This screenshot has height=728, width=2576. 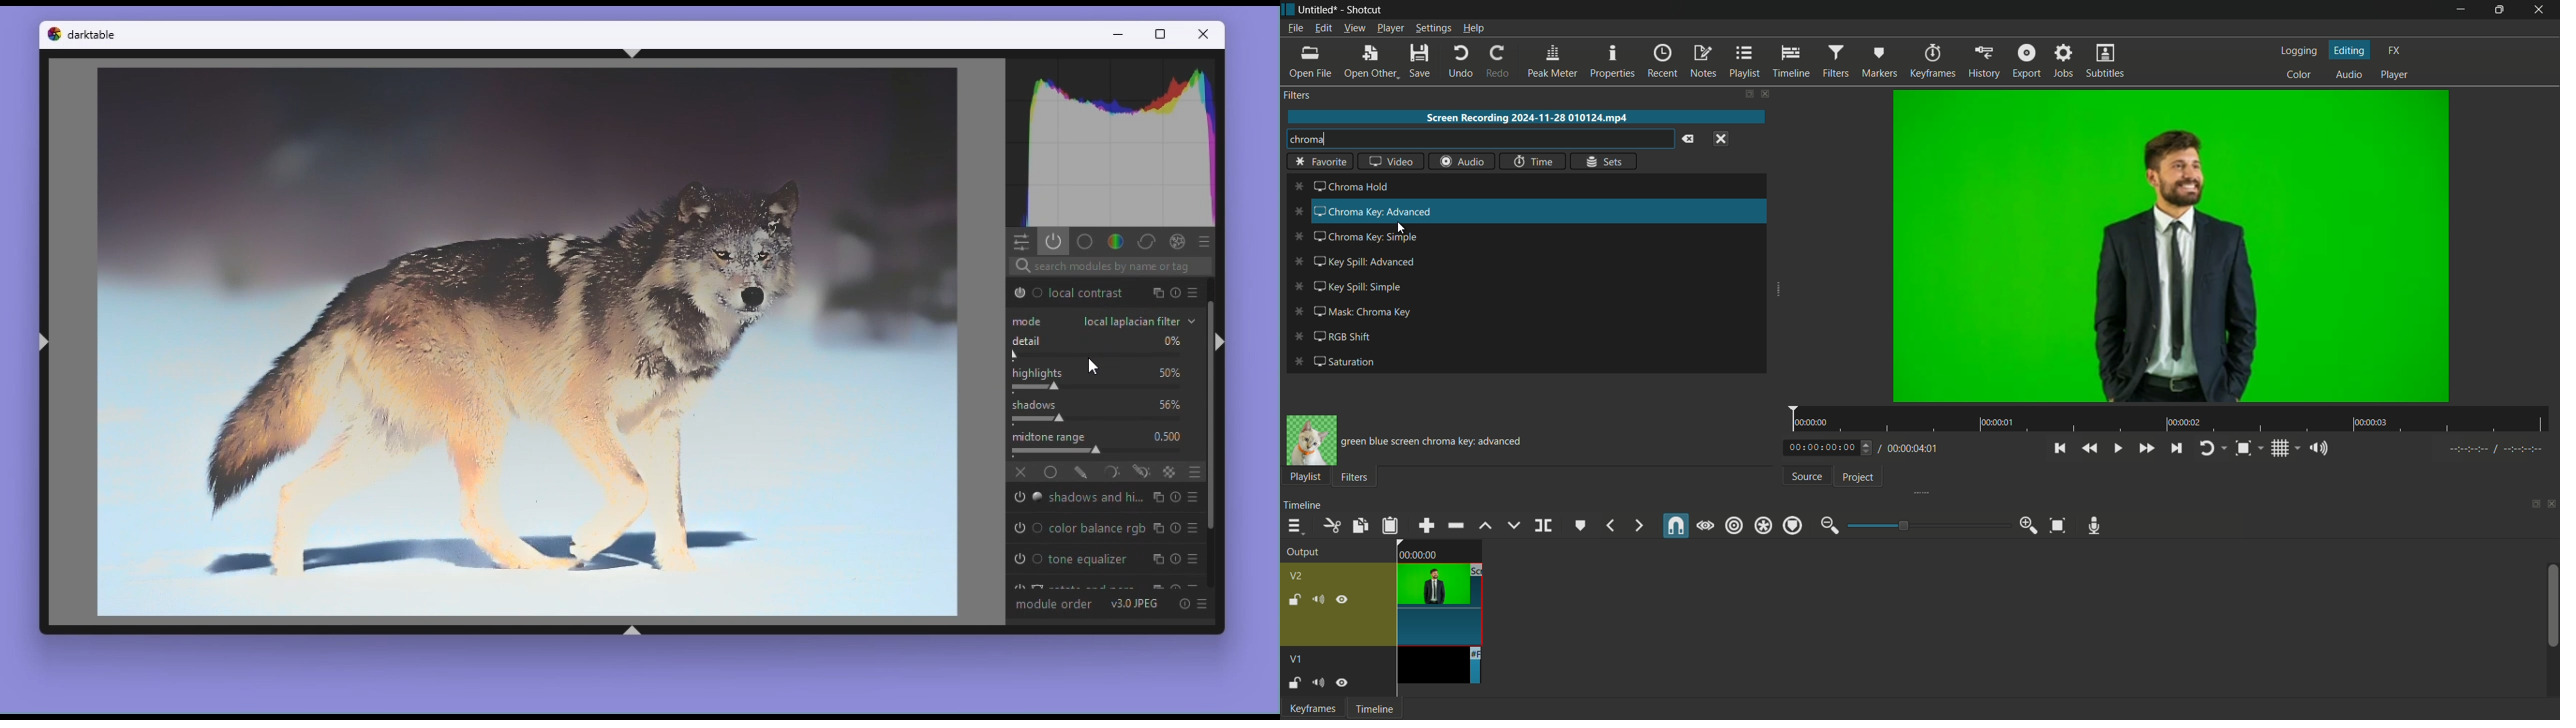 What do you see at coordinates (1579, 527) in the screenshot?
I see `create or edit marker` at bounding box center [1579, 527].